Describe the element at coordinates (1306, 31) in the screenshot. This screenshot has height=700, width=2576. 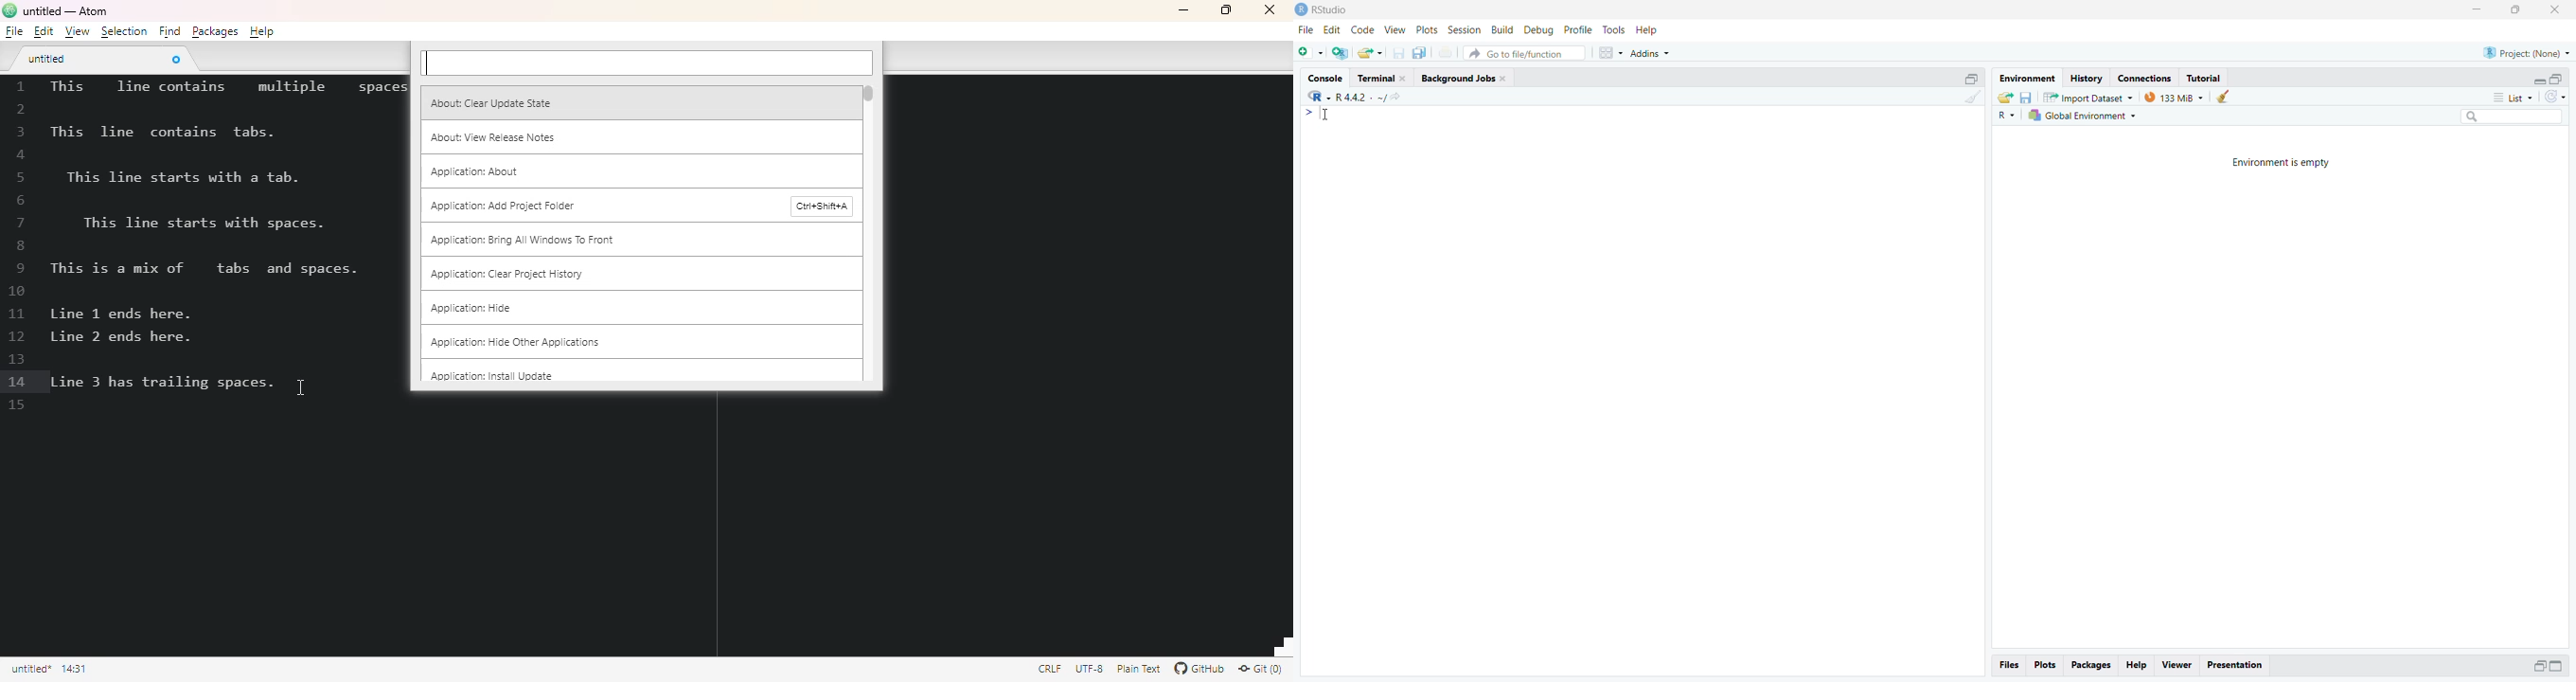
I see `File` at that location.